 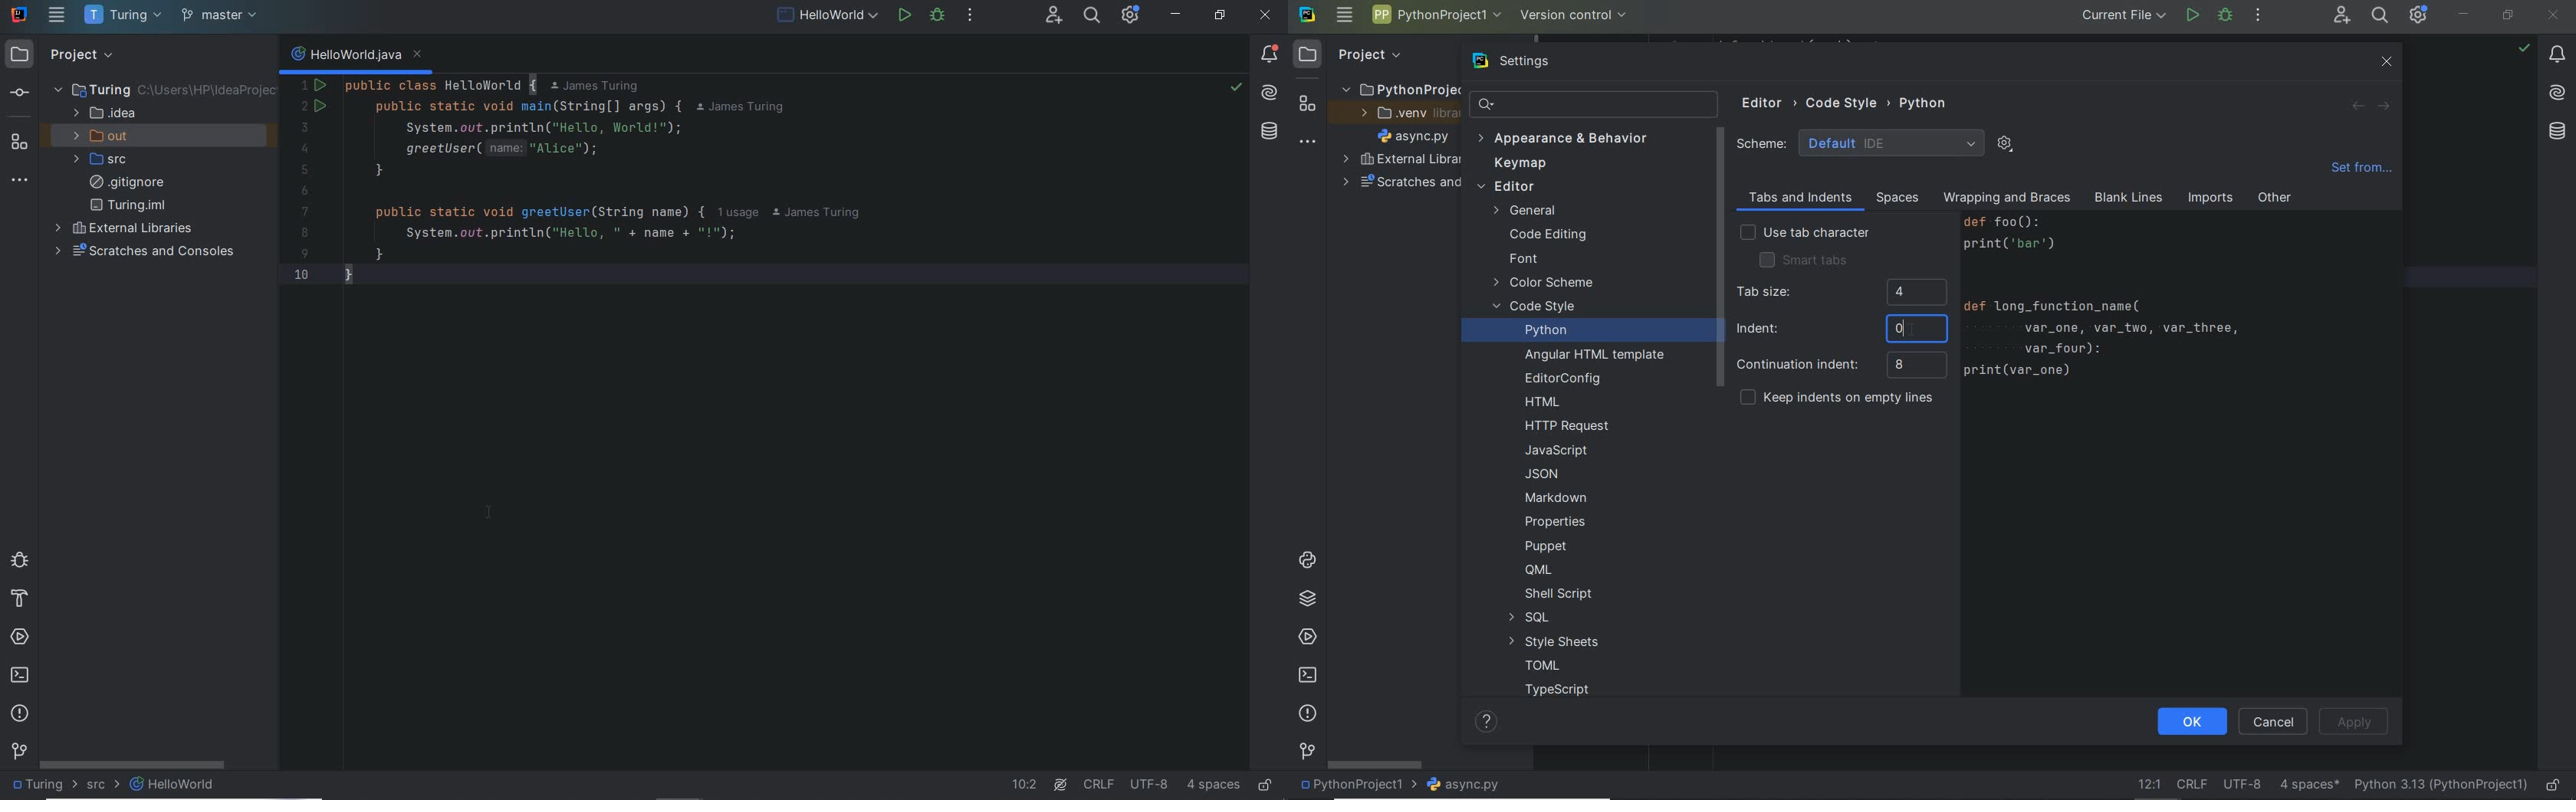 What do you see at coordinates (2129, 199) in the screenshot?
I see `Blank Lines` at bounding box center [2129, 199].